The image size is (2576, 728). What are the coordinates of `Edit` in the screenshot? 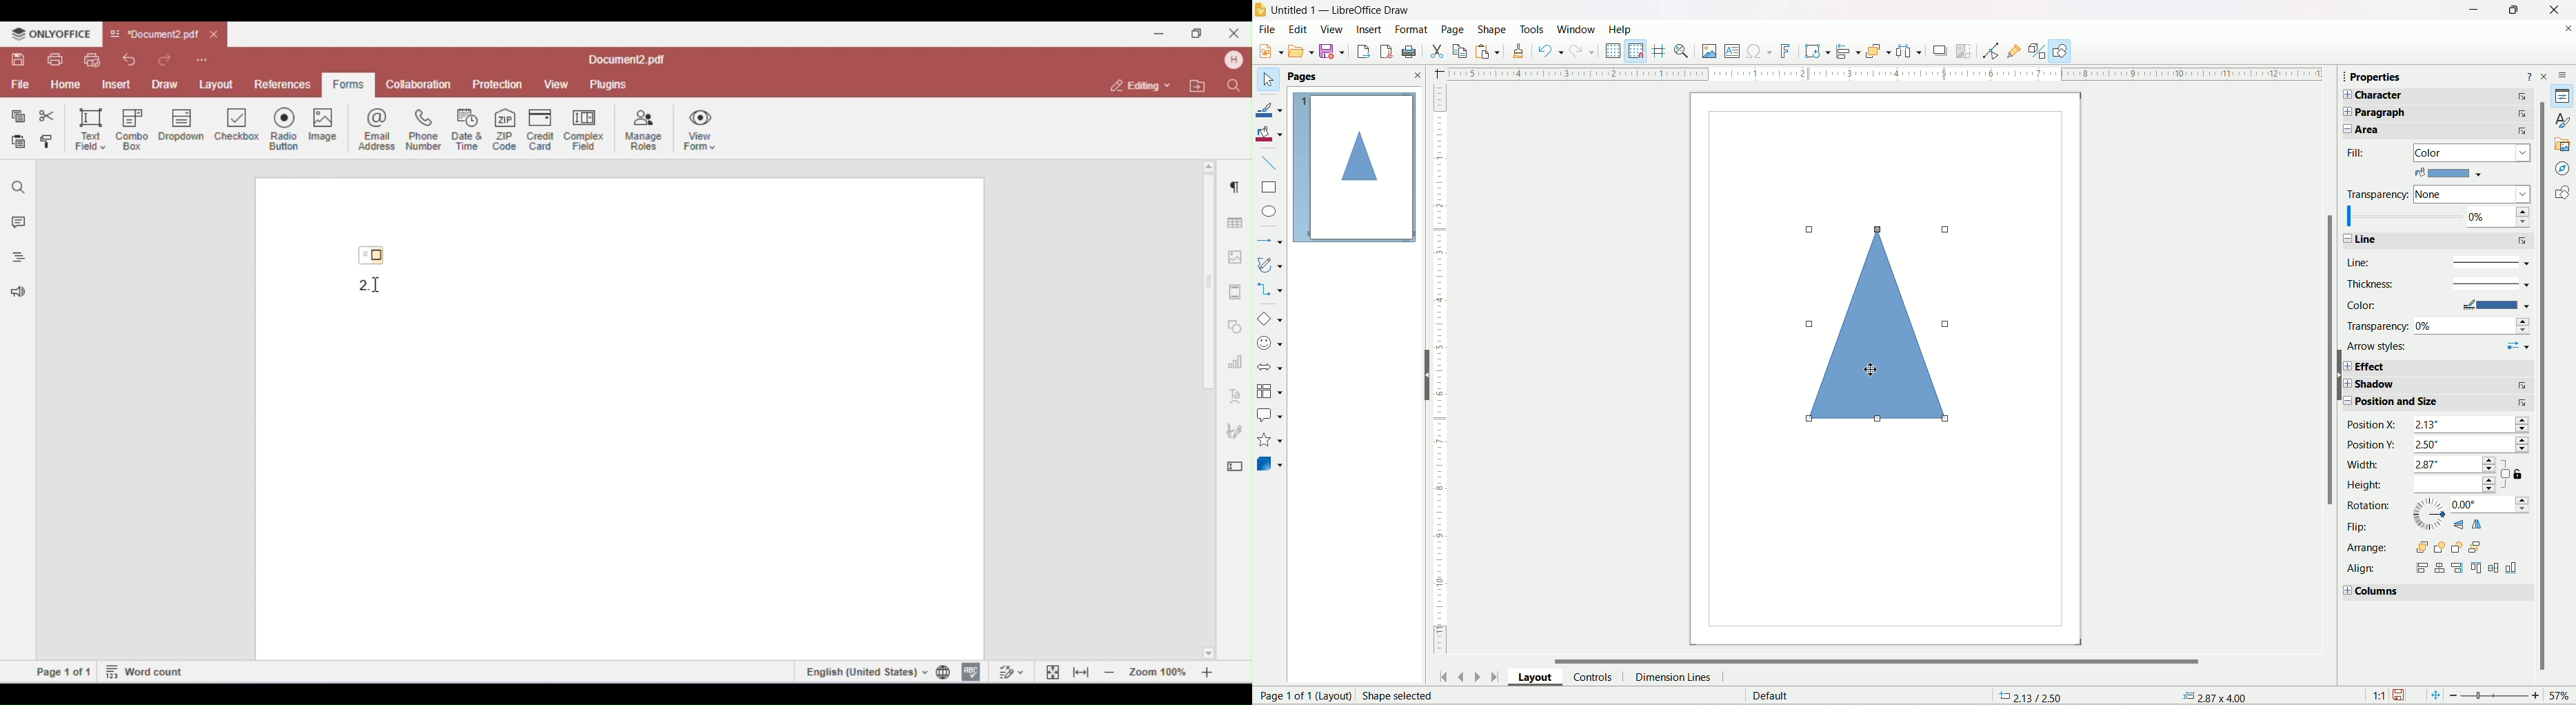 It's located at (1296, 30).